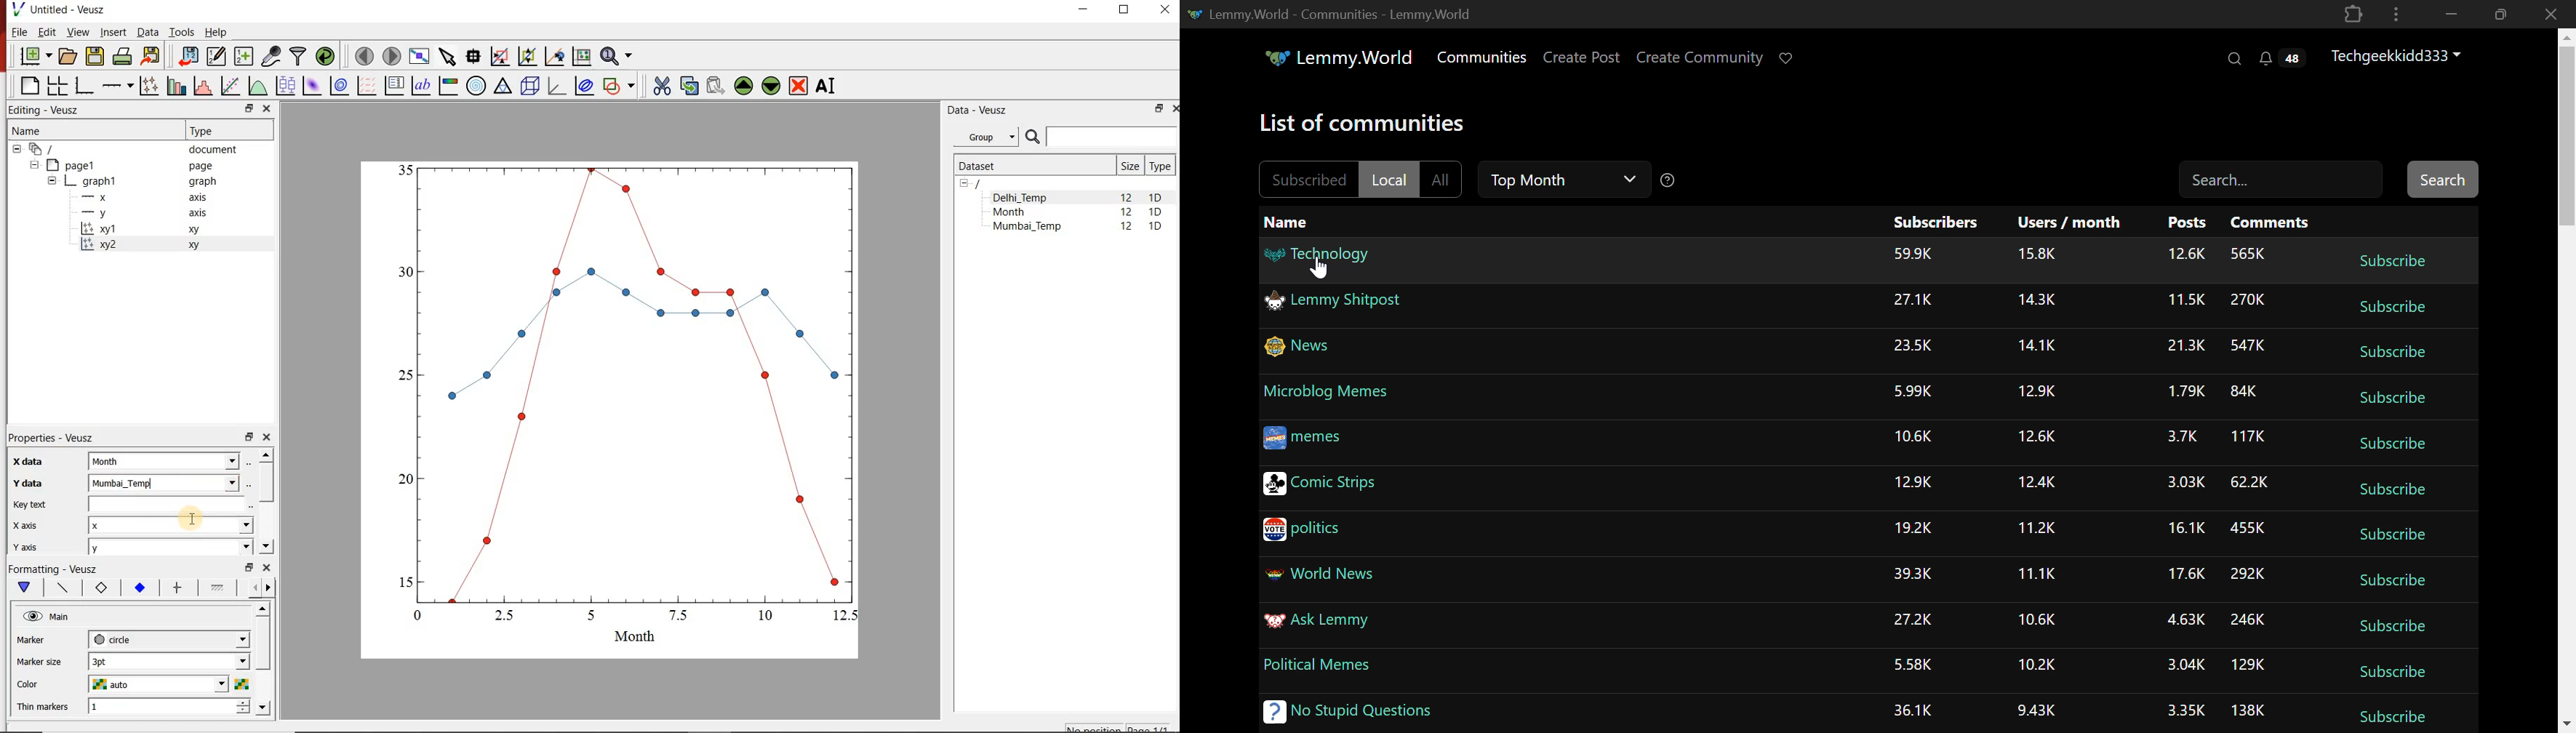  What do you see at coordinates (799, 86) in the screenshot?
I see `remove the selected widgets` at bounding box center [799, 86].